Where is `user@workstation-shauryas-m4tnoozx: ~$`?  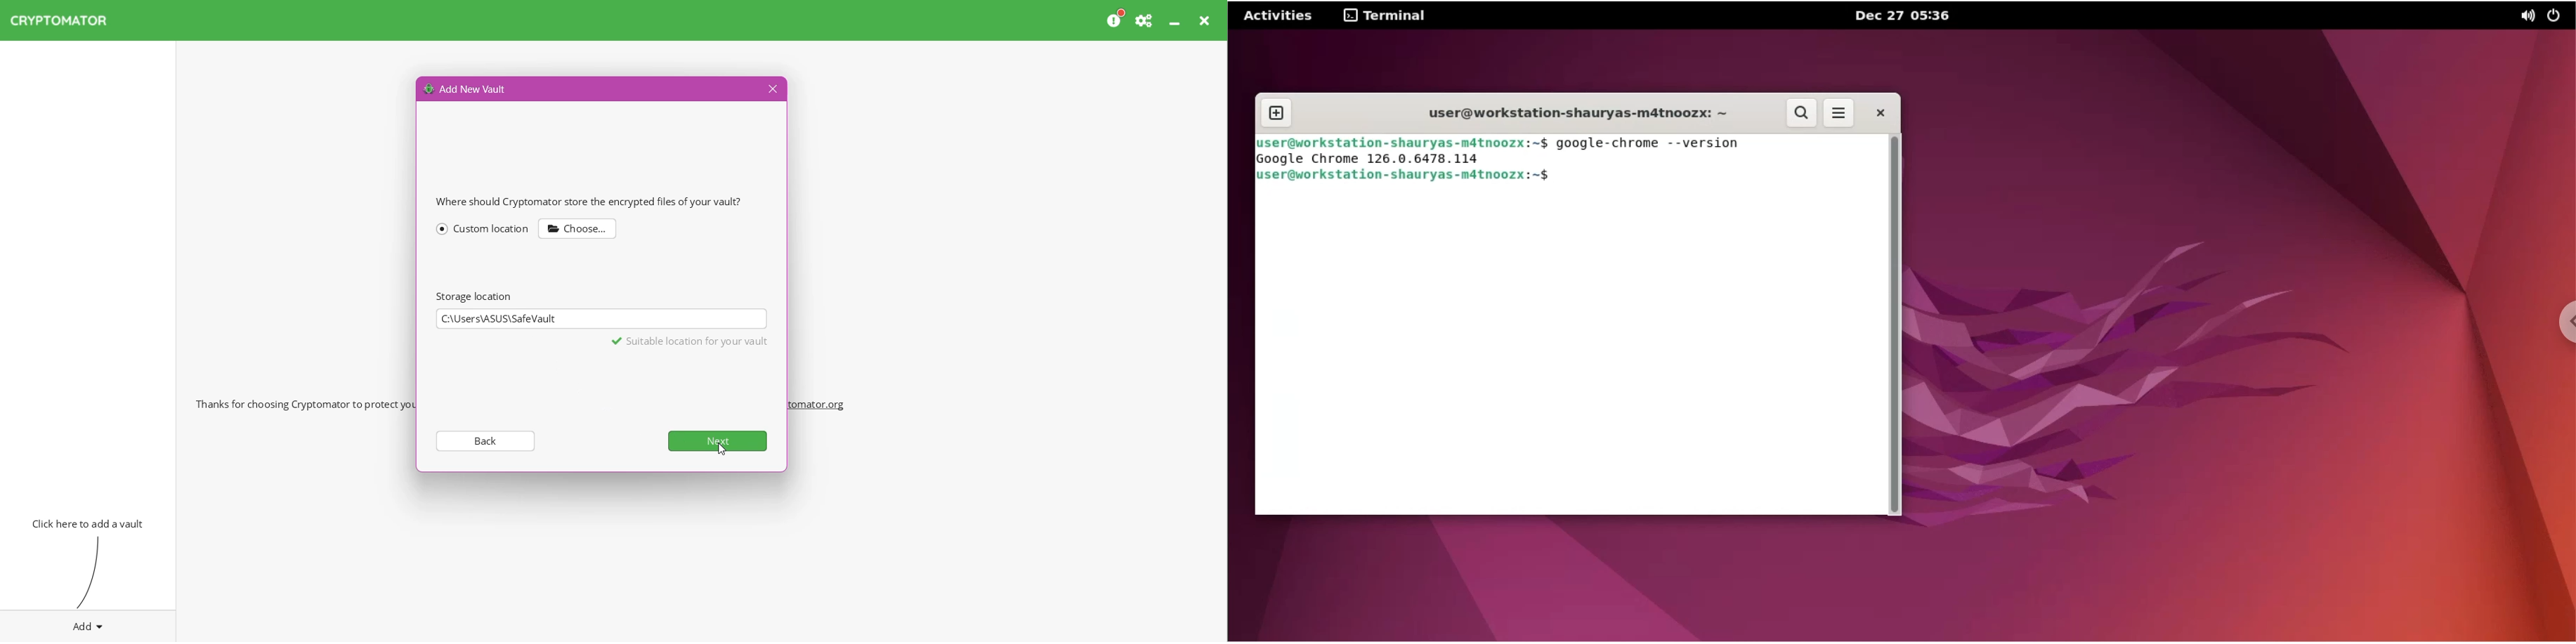 user@workstation-shauryas-m4tnoozx: ~$ is located at coordinates (1419, 176).